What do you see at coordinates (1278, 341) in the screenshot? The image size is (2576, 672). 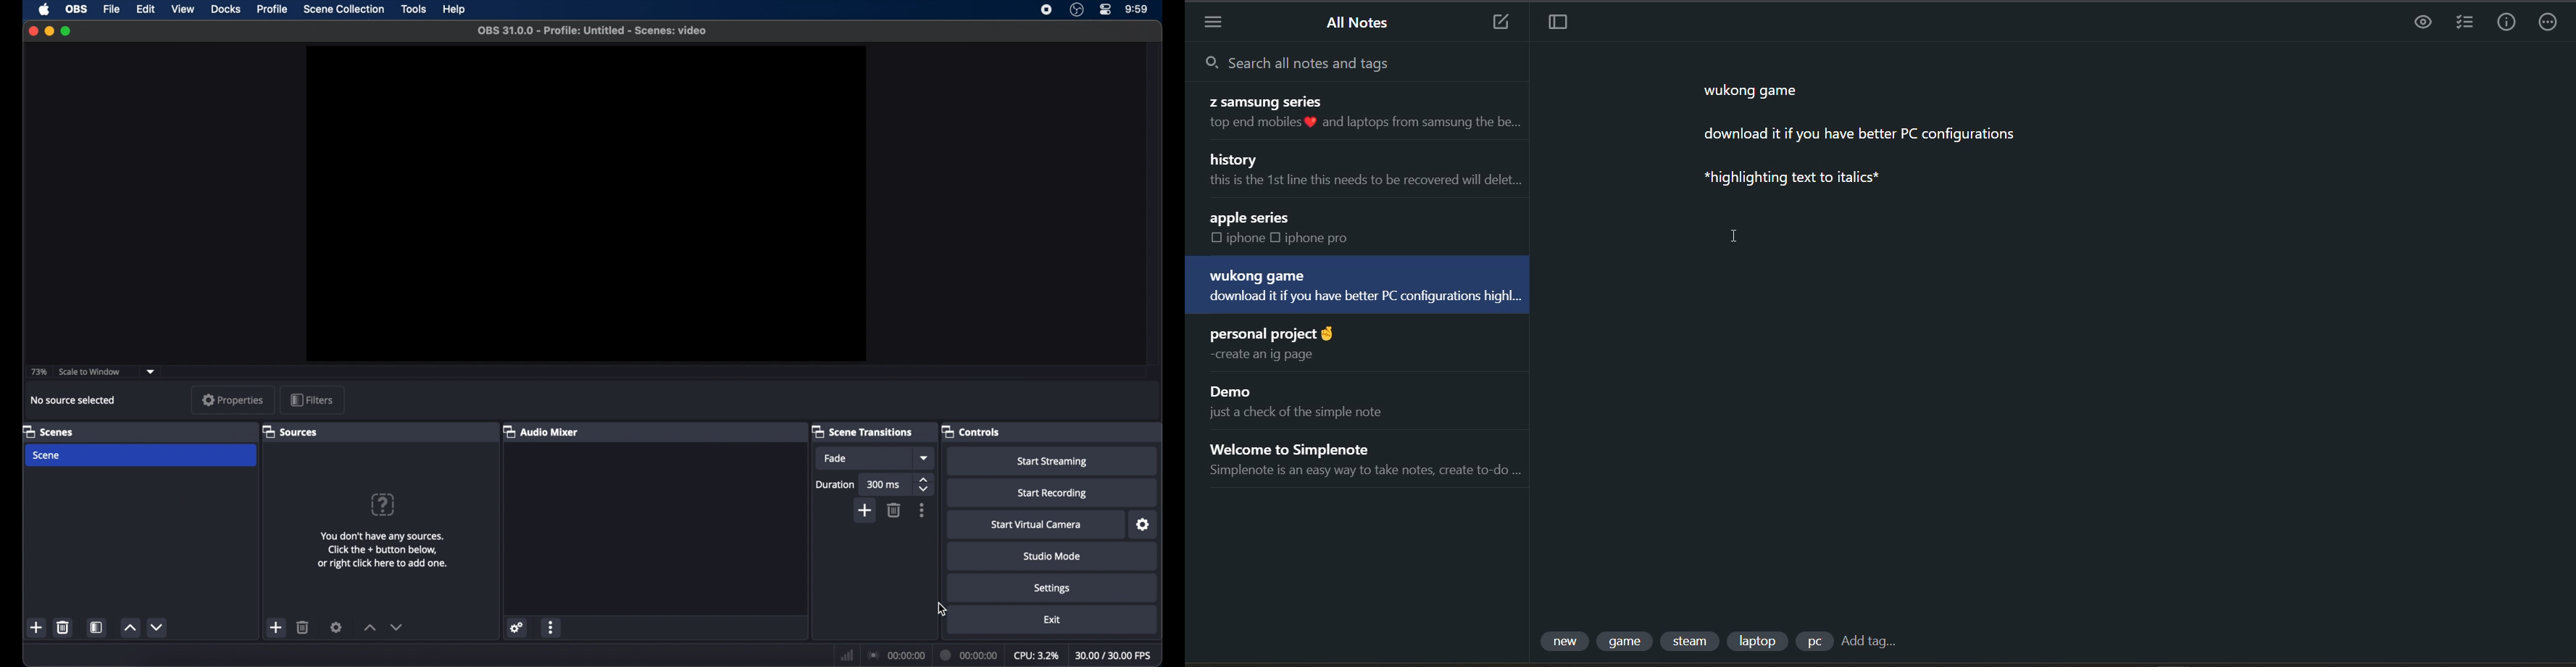 I see `note title and preview` at bounding box center [1278, 341].